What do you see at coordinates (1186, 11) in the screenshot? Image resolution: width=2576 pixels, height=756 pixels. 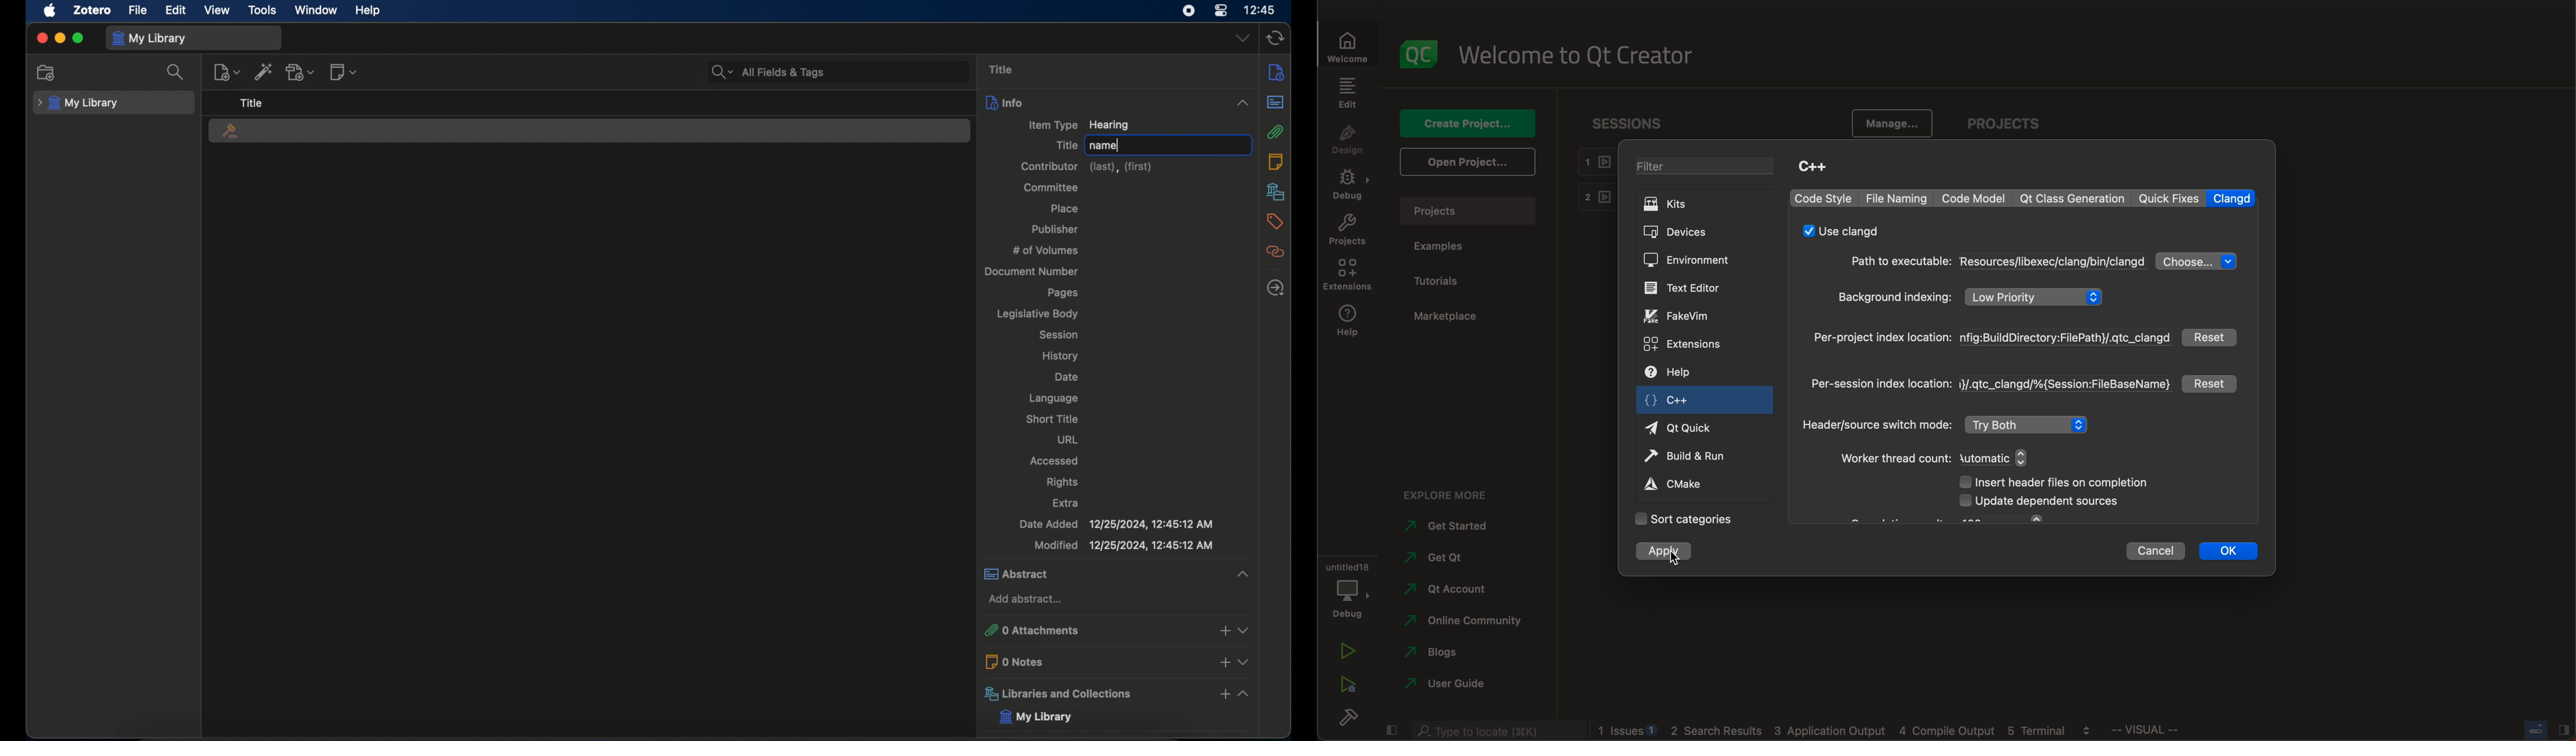 I see `screen recorder ` at bounding box center [1186, 11].